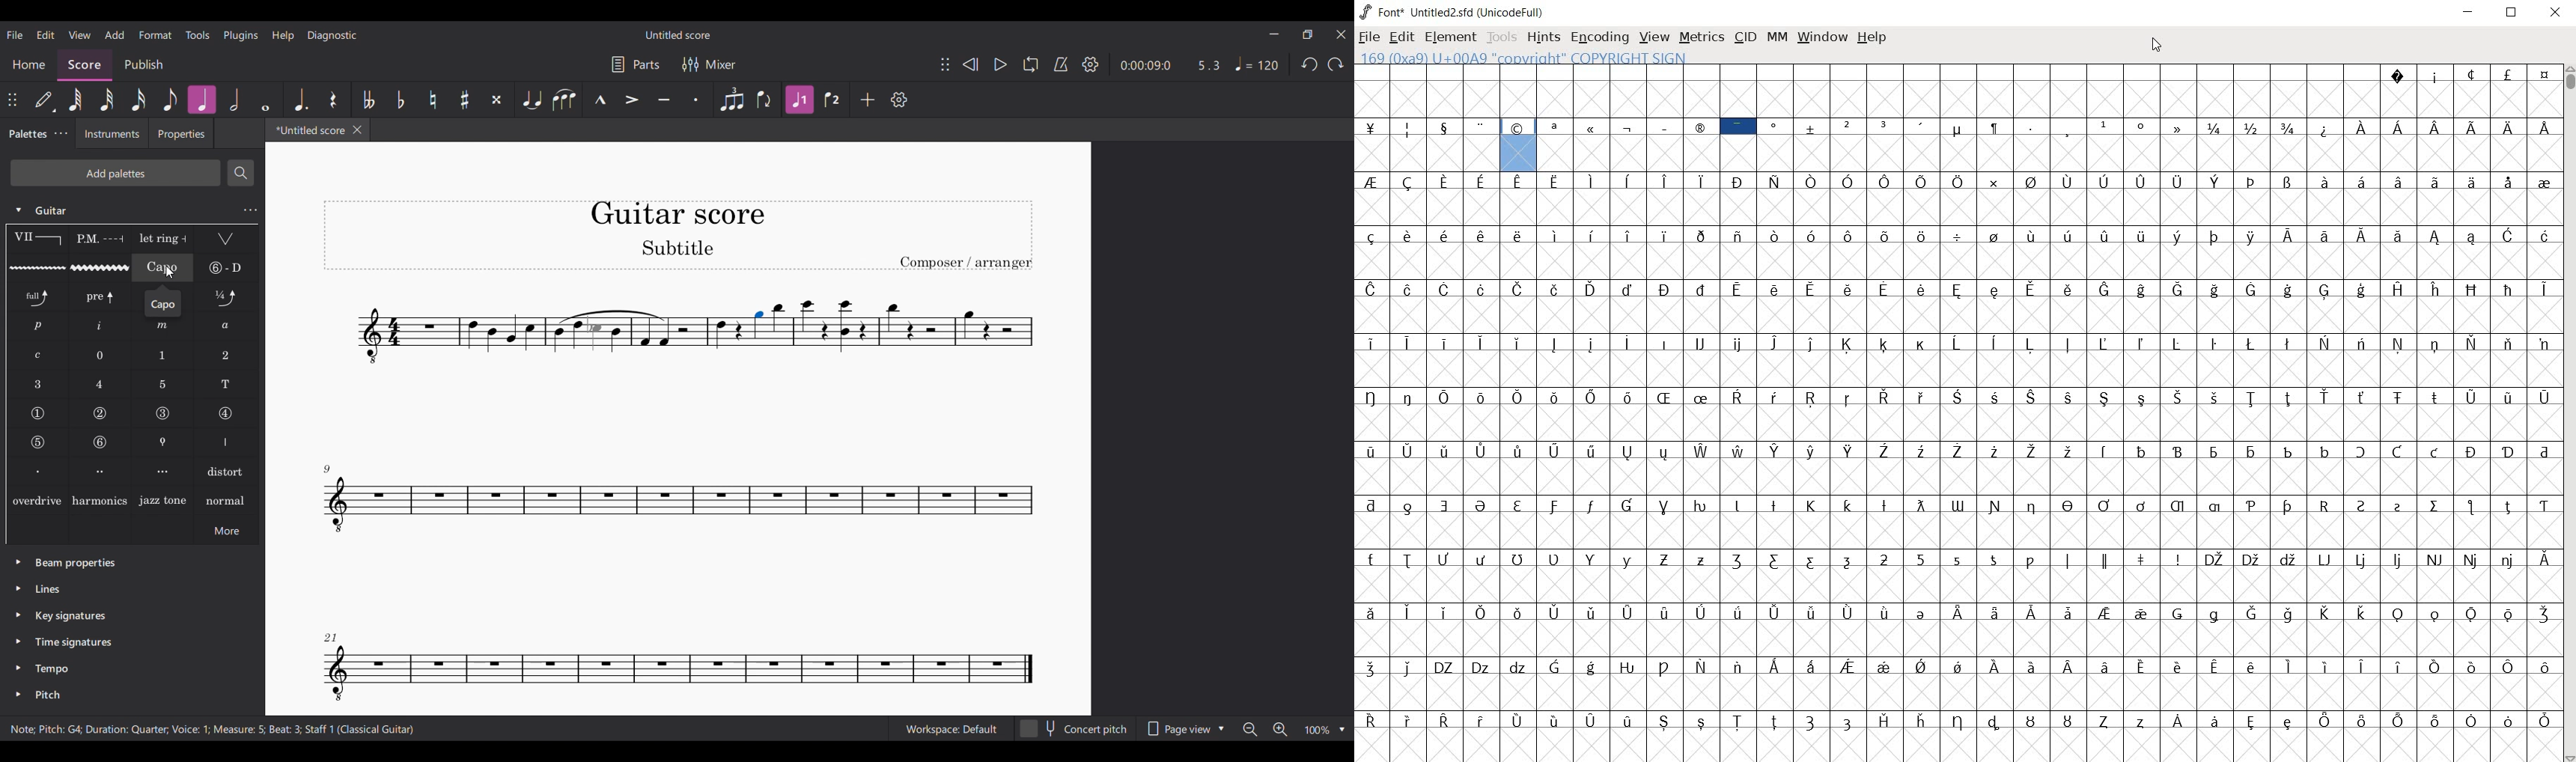 The height and width of the screenshot is (784, 2576). I want to click on RH guitar fingering p, so click(38, 326).